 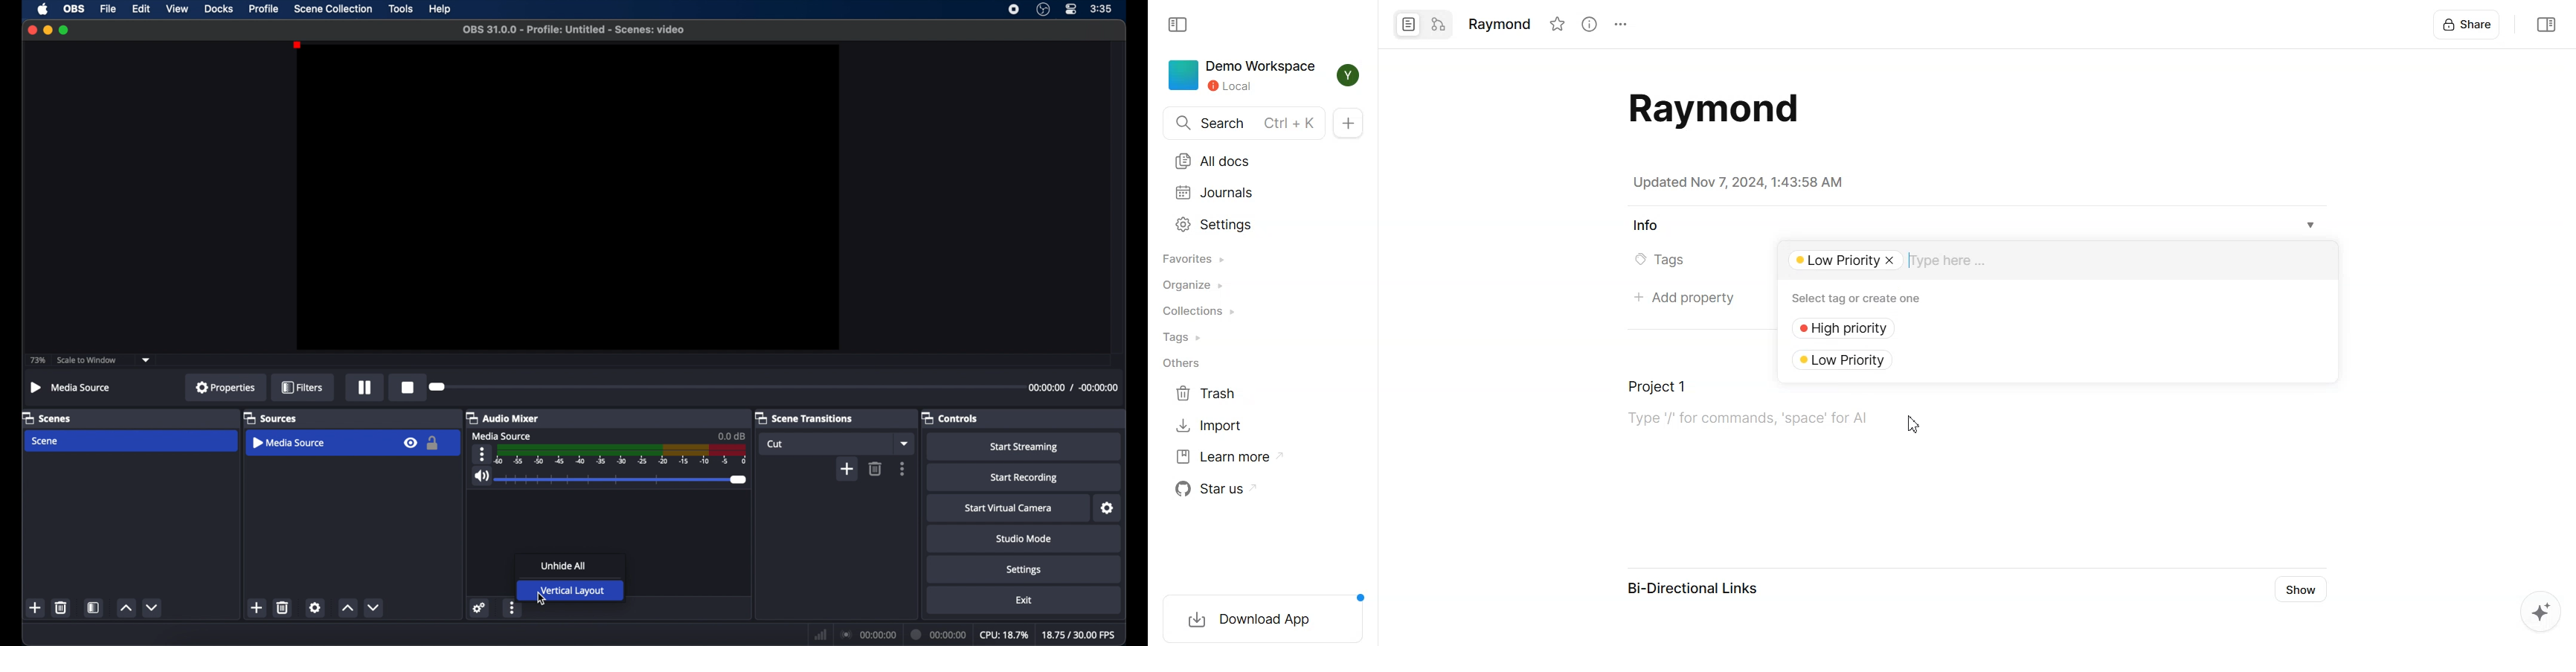 What do you see at coordinates (401, 8) in the screenshot?
I see `tools` at bounding box center [401, 8].